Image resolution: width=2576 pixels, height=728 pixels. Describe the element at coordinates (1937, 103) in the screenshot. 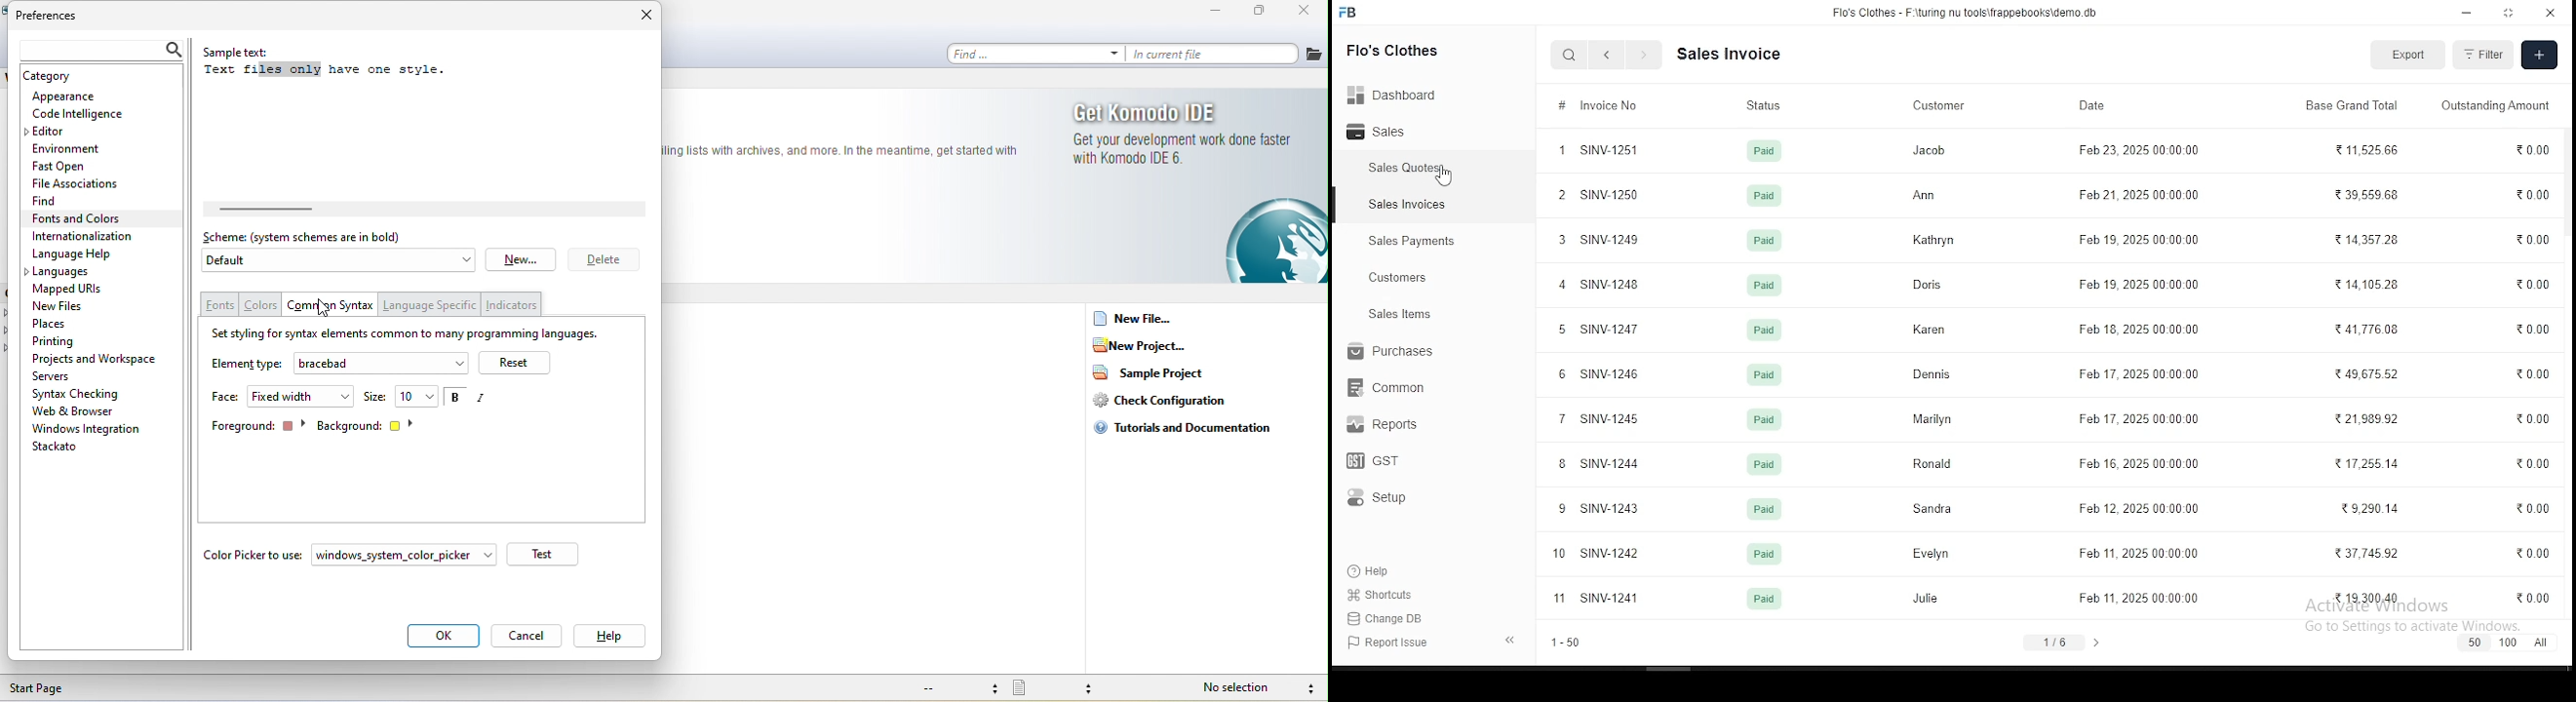

I see `customer` at that location.